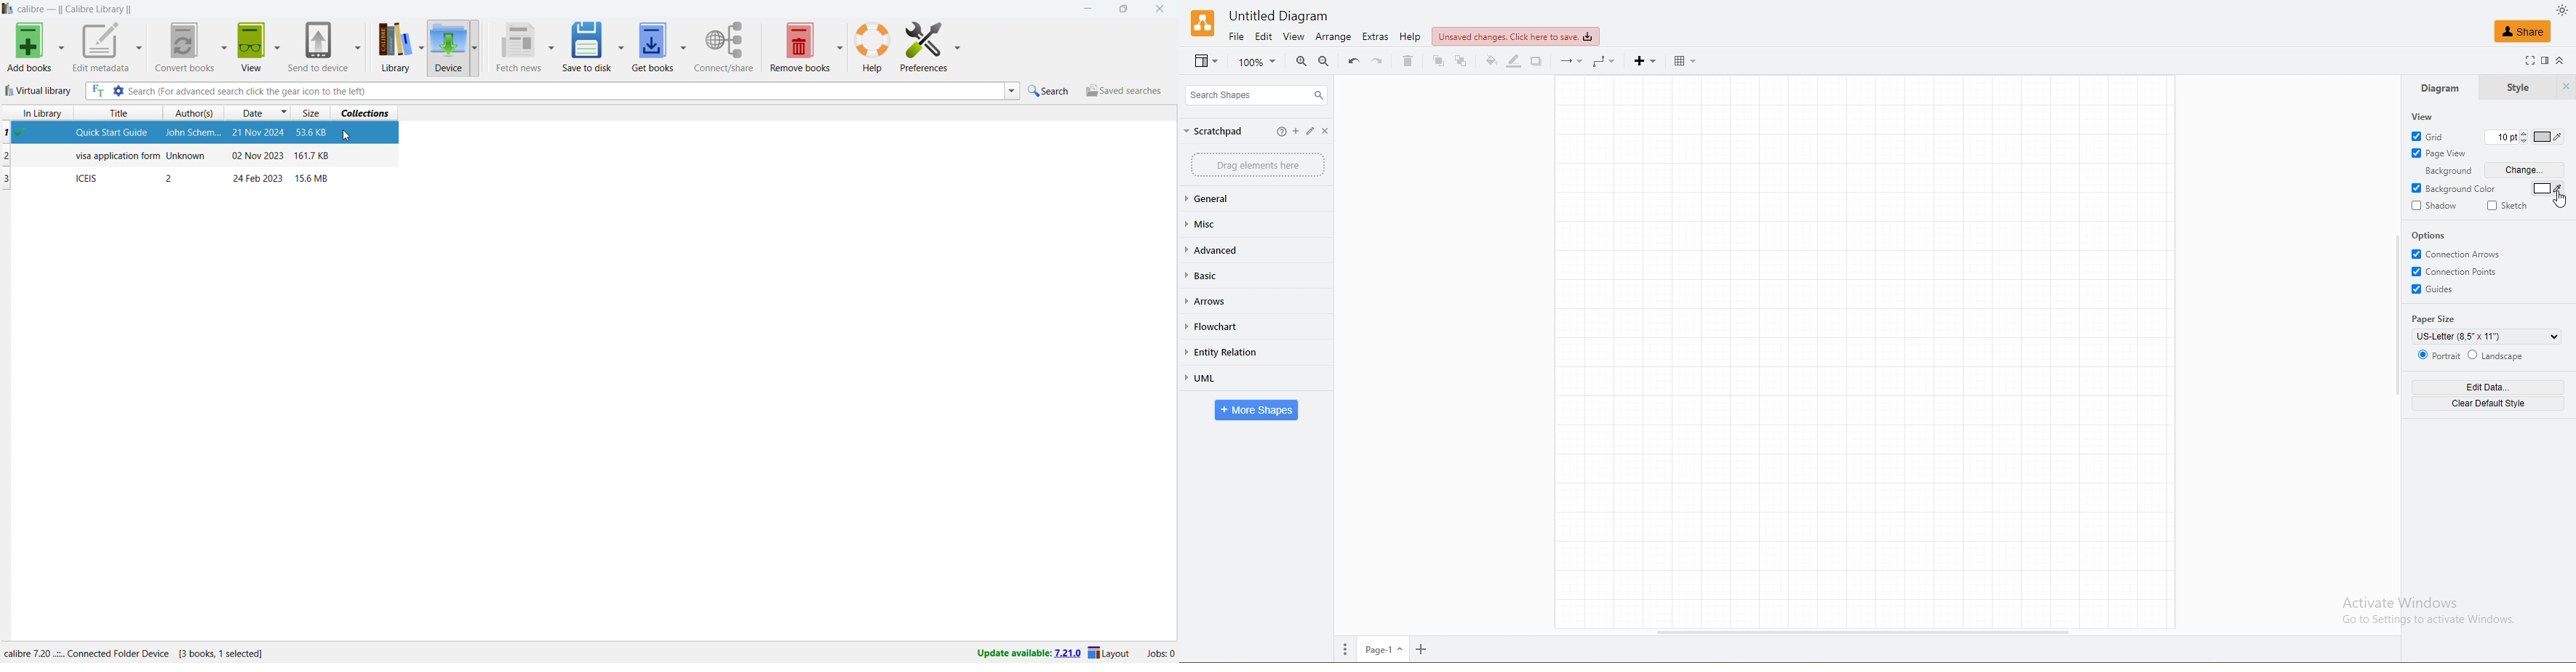 Image resolution: width=2576 pixels, height=672 pixels. I want to click on table, so click(1690, 60).